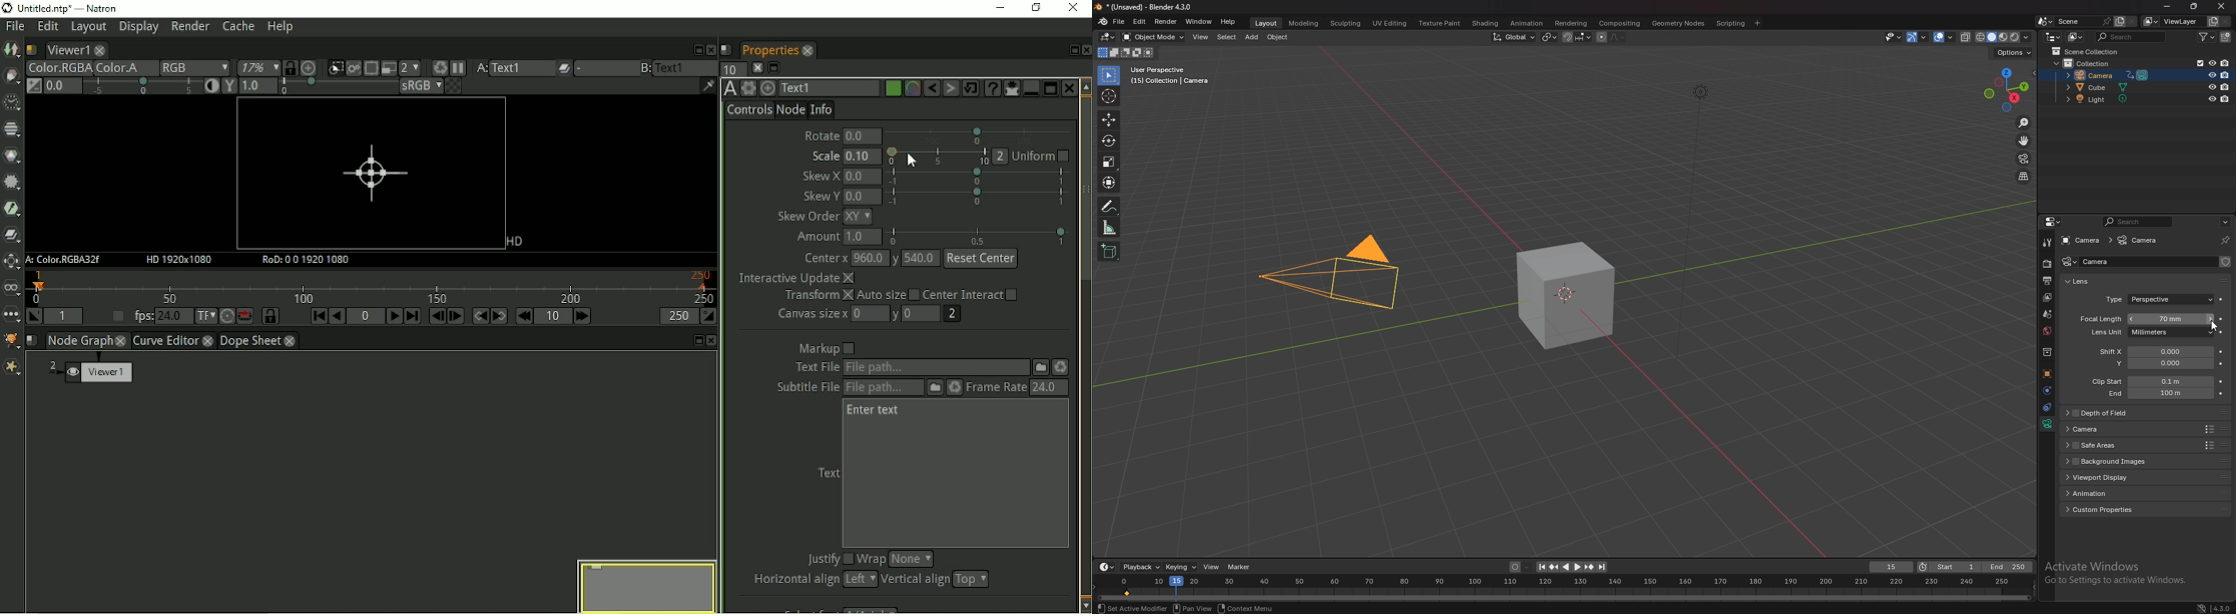 This screenshot has height=616, width=2240. What do you see at coordinates (1677, 23) in the screenshot?
I see `geometry nodes` at bounding box center [1677, 23].